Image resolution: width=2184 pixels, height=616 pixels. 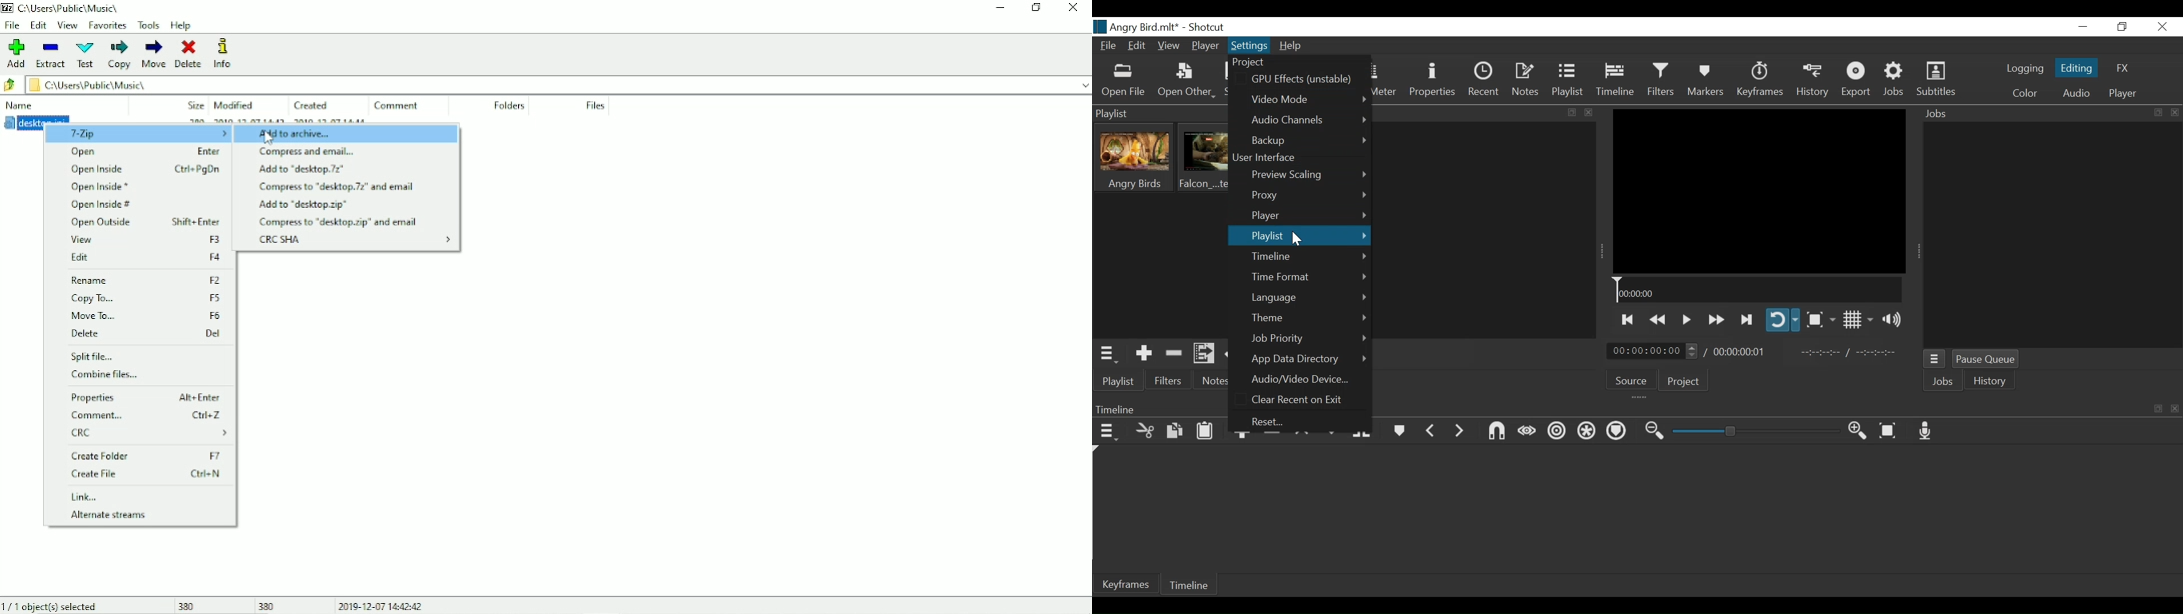 I want to click on Ripple markers, so click(x=1618, y=432).